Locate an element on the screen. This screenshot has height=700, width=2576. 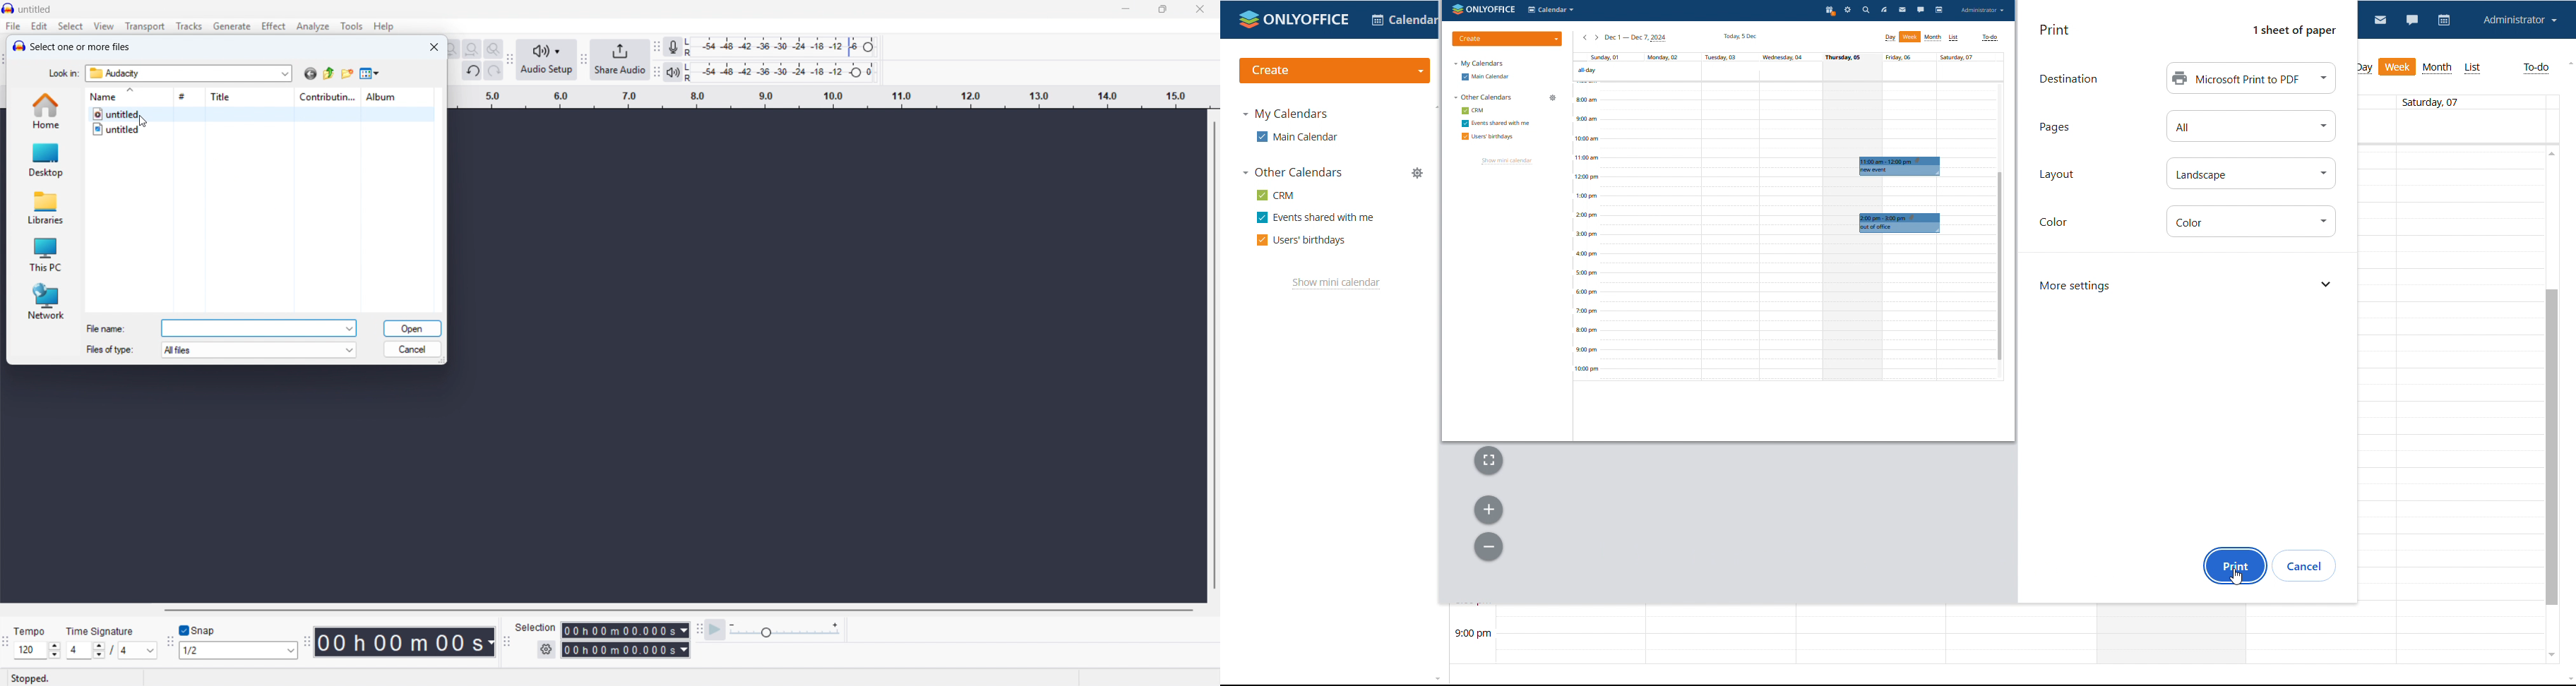
Timeline  is located at coordinates (831, 97).